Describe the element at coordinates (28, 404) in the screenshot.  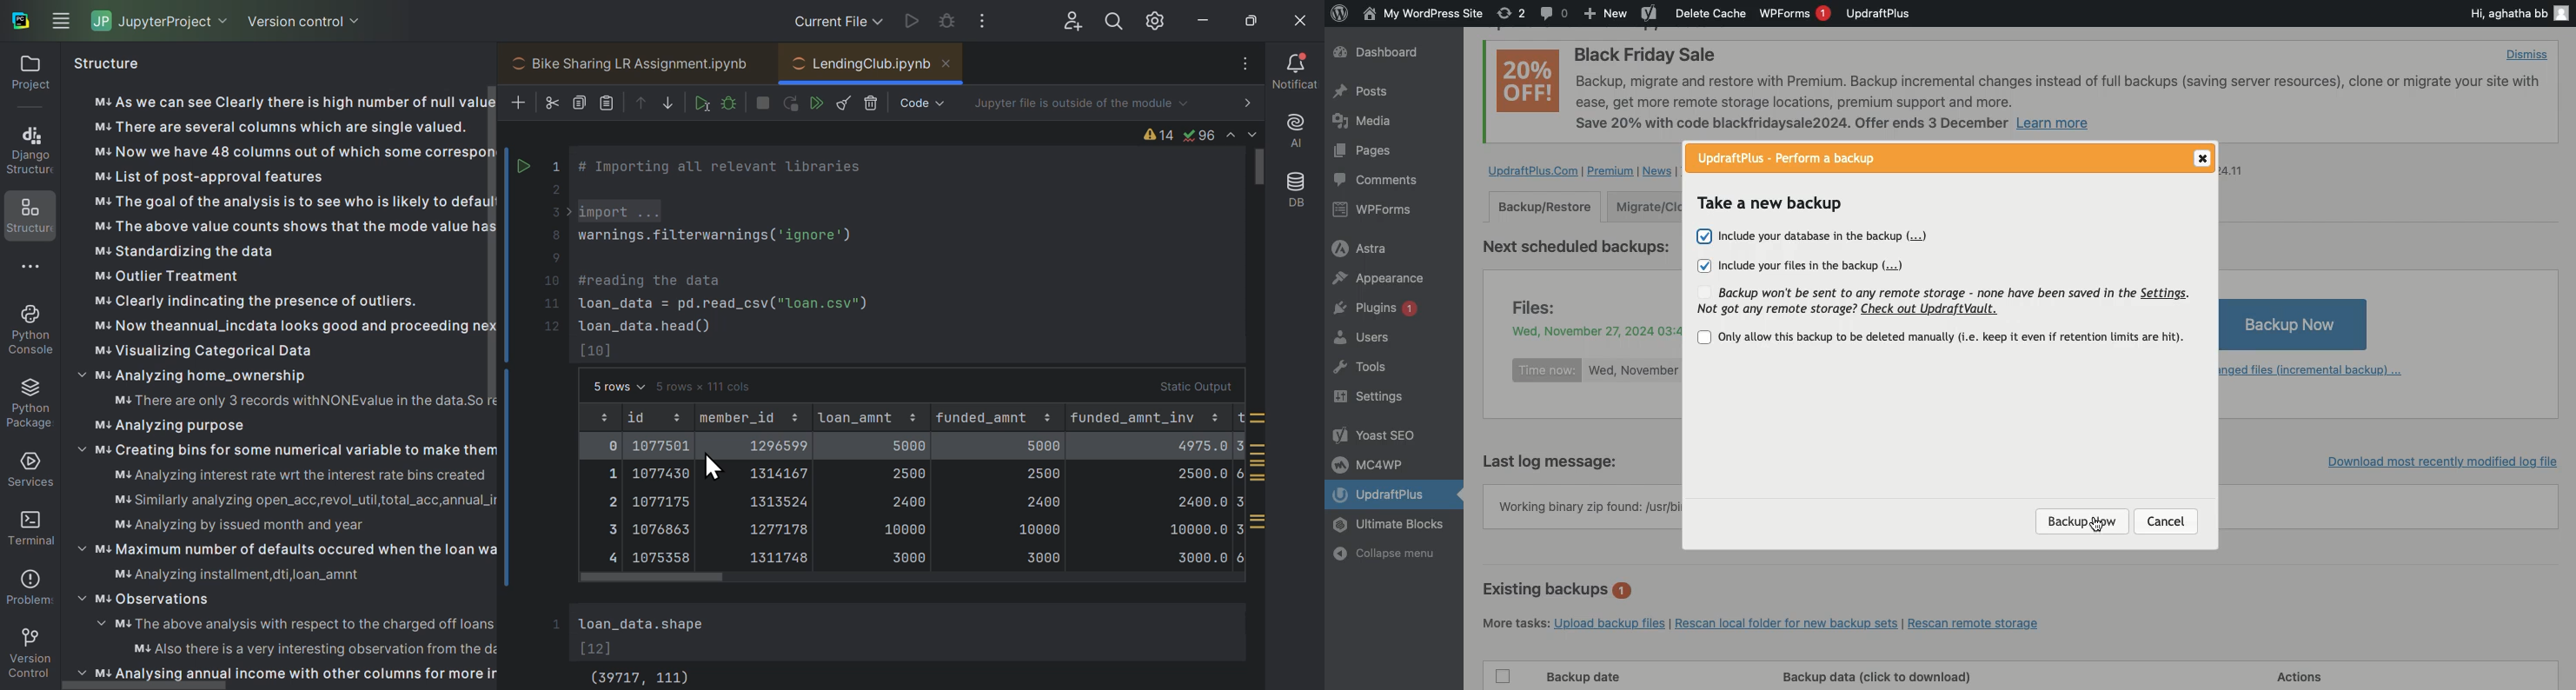
I see `Sun packages` at that location.